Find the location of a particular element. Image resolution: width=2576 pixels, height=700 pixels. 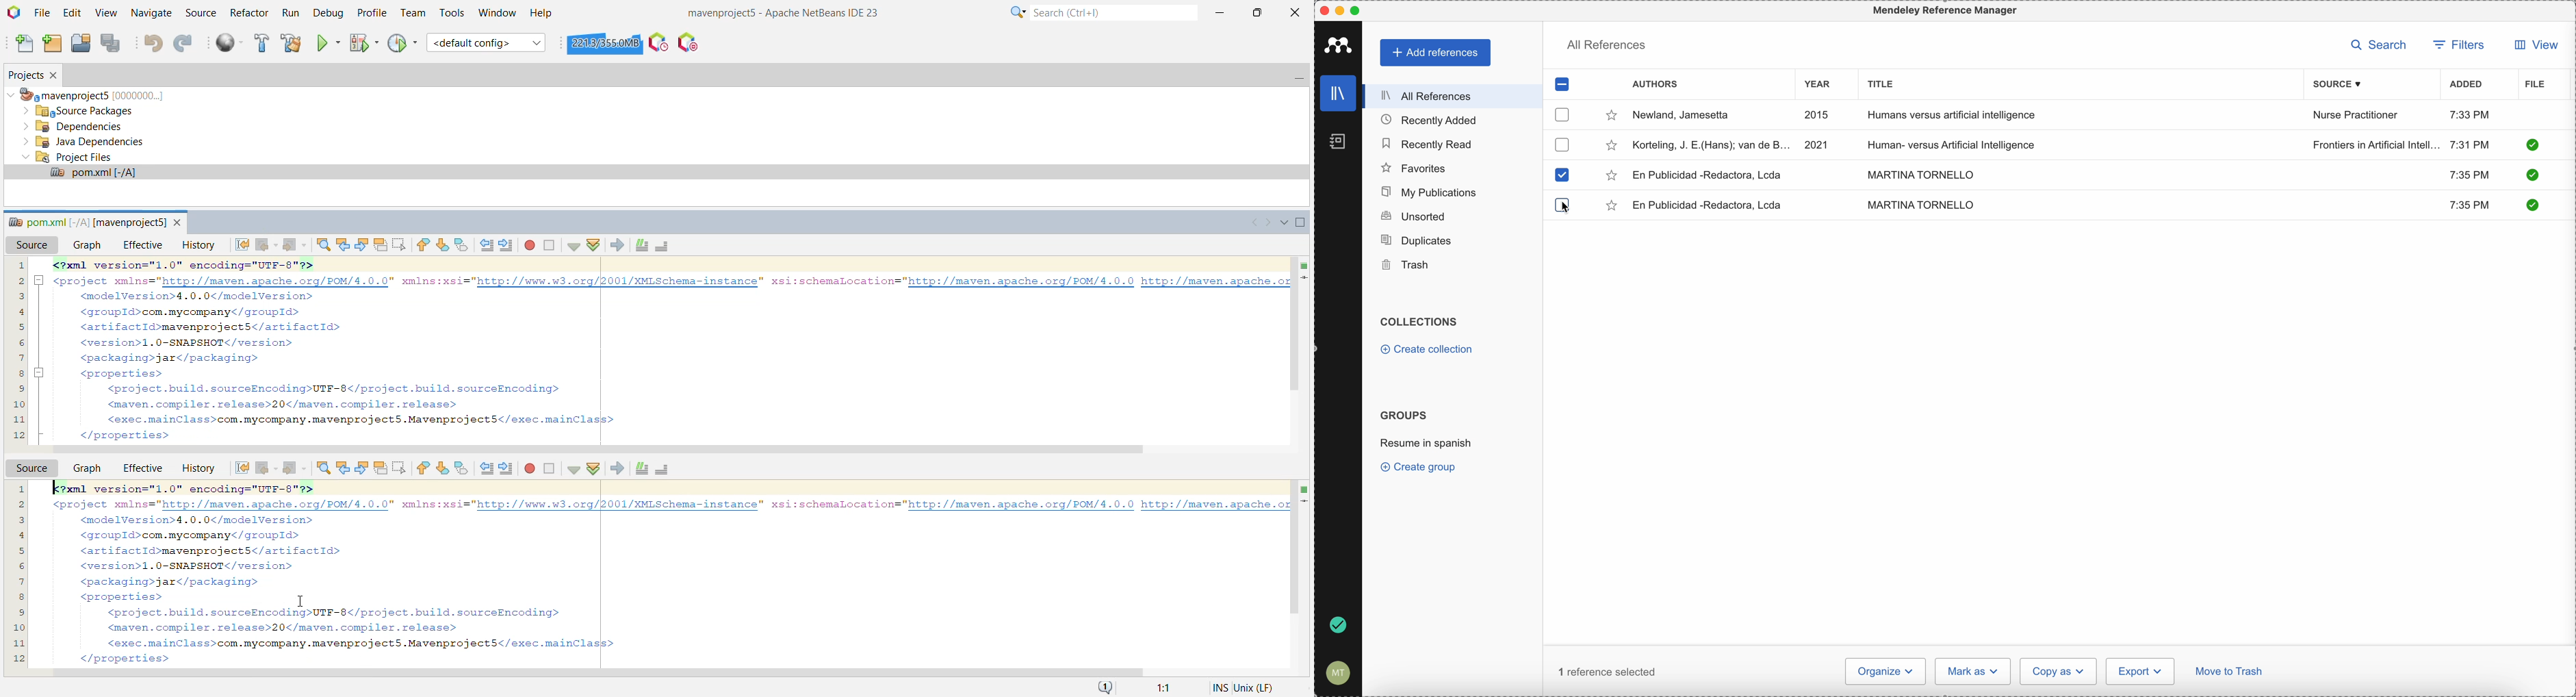

all references is located at coordinates (1606, 47).